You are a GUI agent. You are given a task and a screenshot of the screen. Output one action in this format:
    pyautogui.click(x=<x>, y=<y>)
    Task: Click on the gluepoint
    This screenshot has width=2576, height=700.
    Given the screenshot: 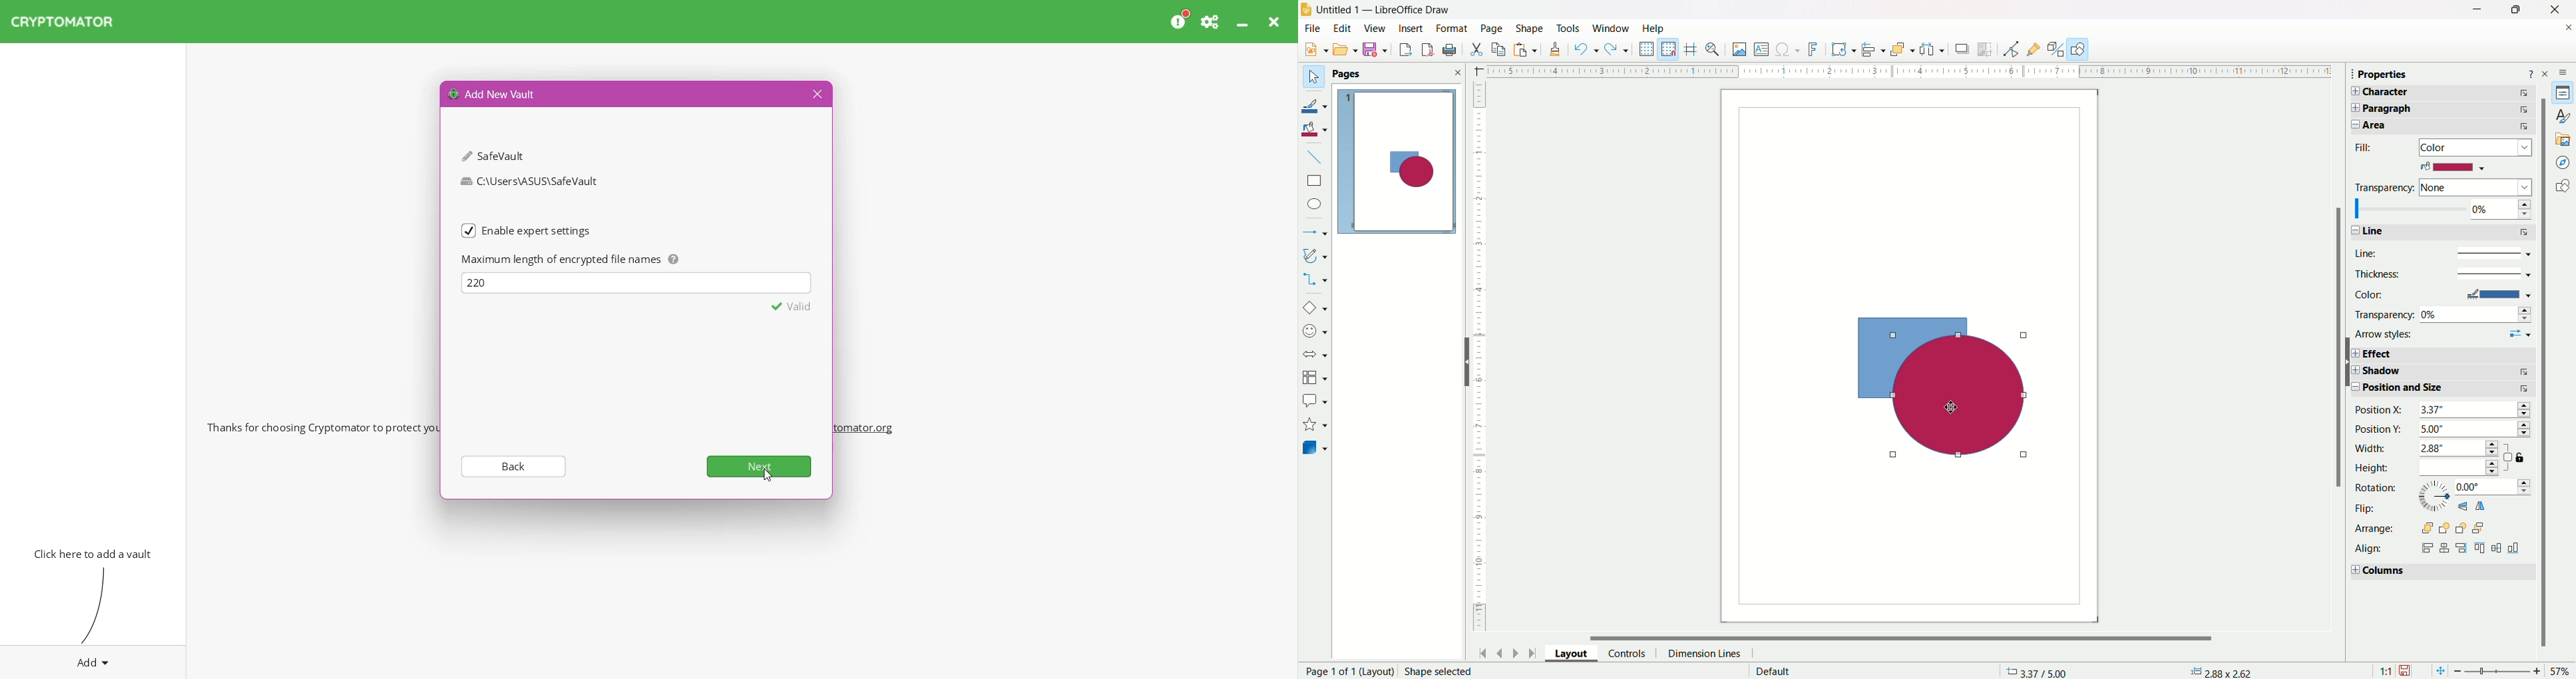 What is the action you would take?
    pyautogui.click(x=2032, y=48)
    